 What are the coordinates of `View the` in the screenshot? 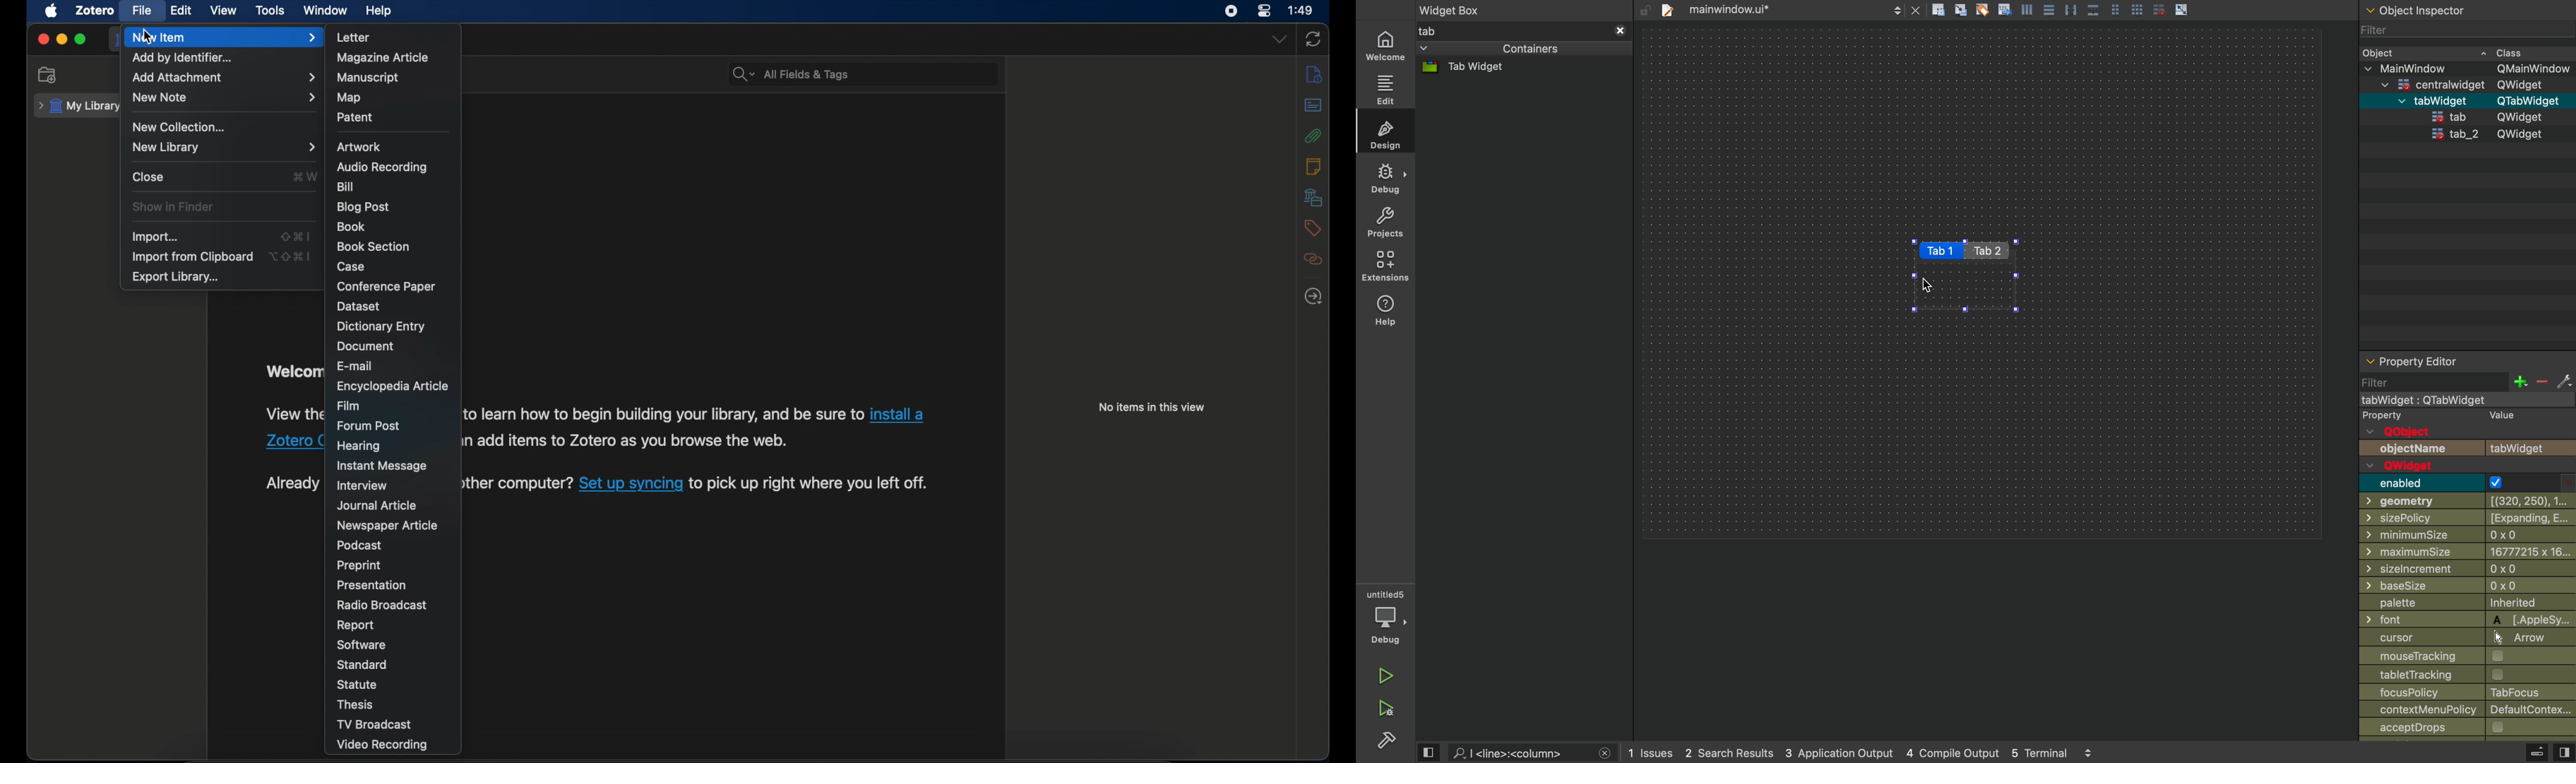 It's located at (292, 413).